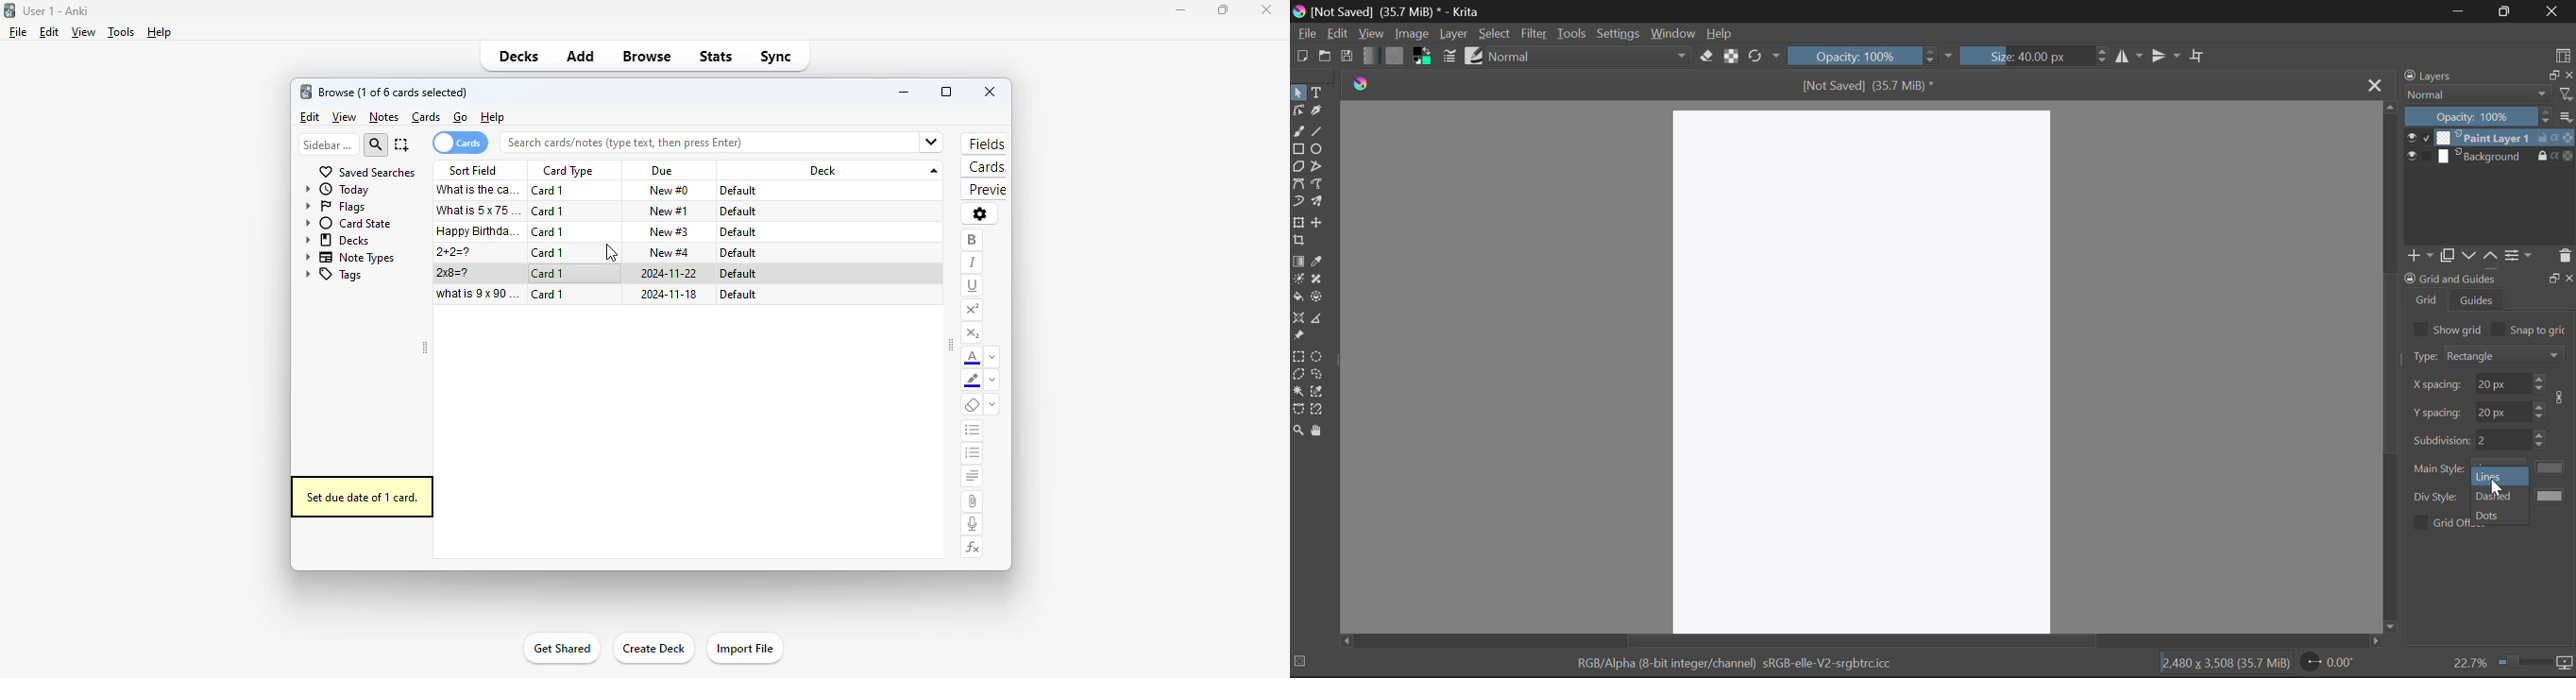 This screenshot has height=700, width=2576. I want to click on card 1, so click(548, 253).